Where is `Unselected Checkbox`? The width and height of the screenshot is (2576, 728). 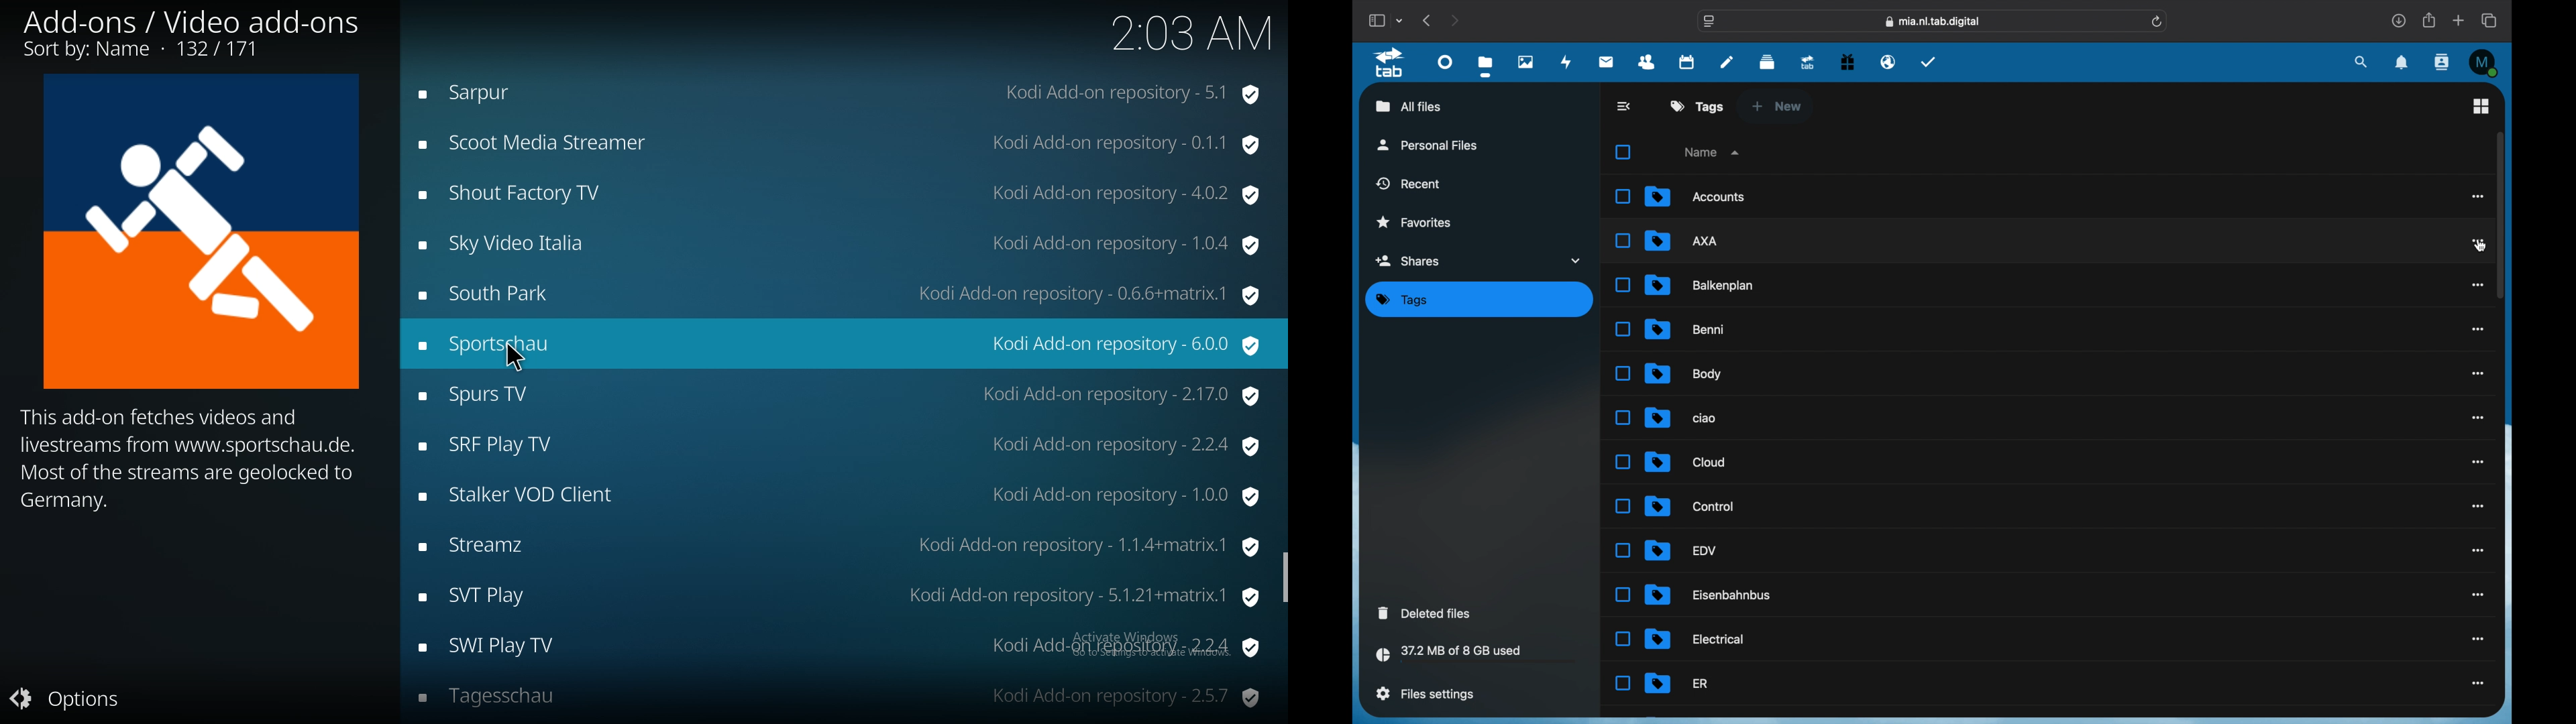
Unselected Checkbox is located at coordinates (1623, 418).